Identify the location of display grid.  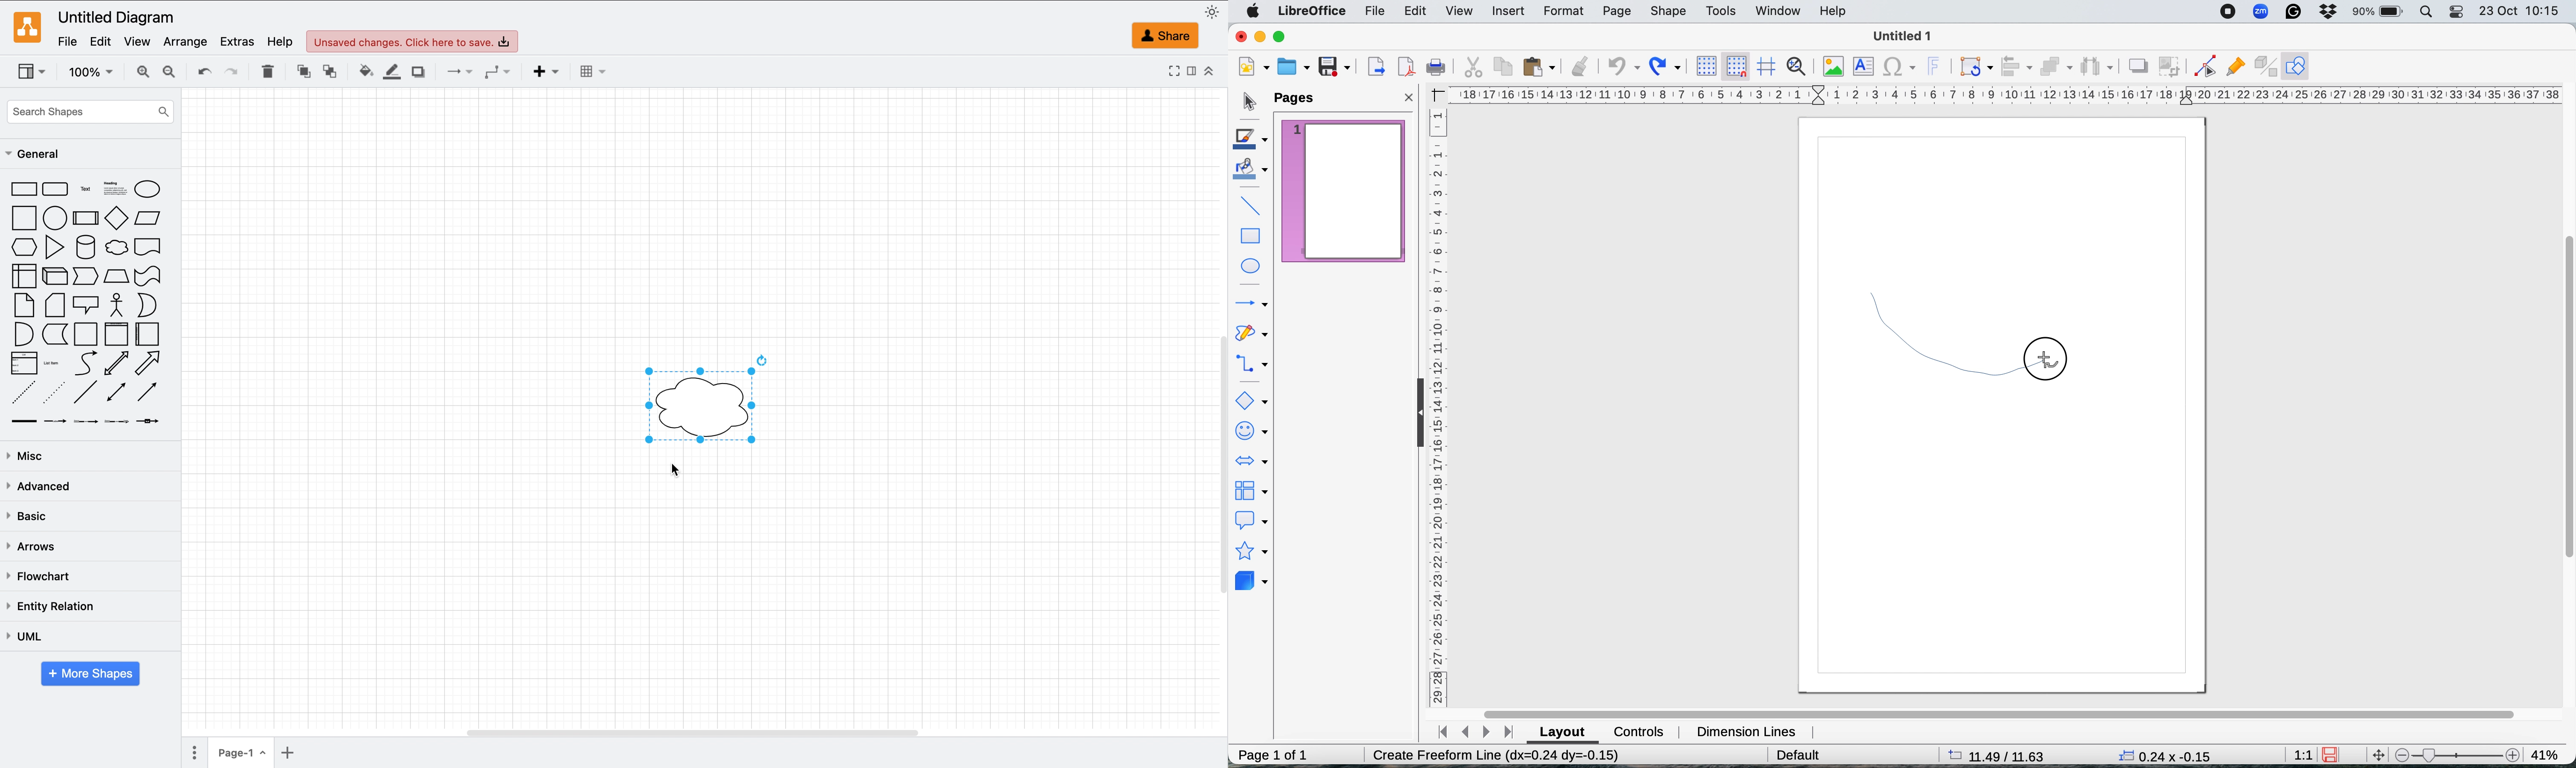
(1709, 65).